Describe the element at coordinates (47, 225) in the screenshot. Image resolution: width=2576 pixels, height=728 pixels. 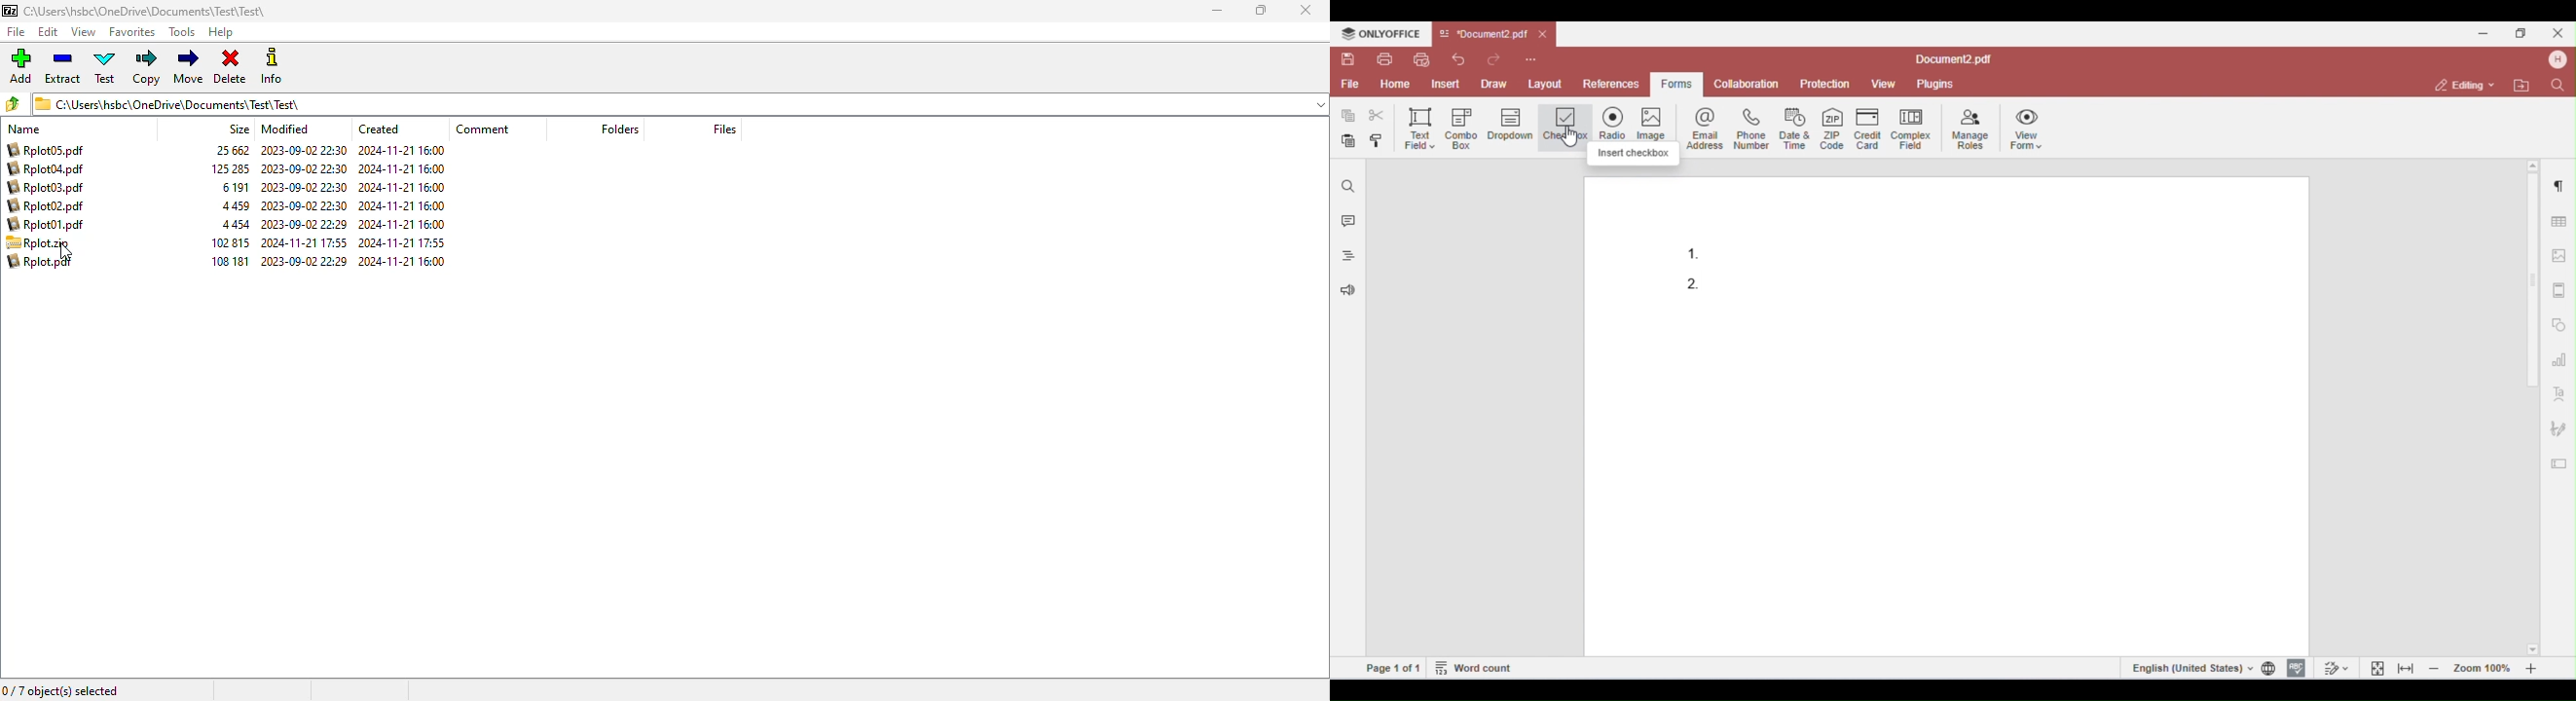
I see `Rplot01.pdf` at that location.